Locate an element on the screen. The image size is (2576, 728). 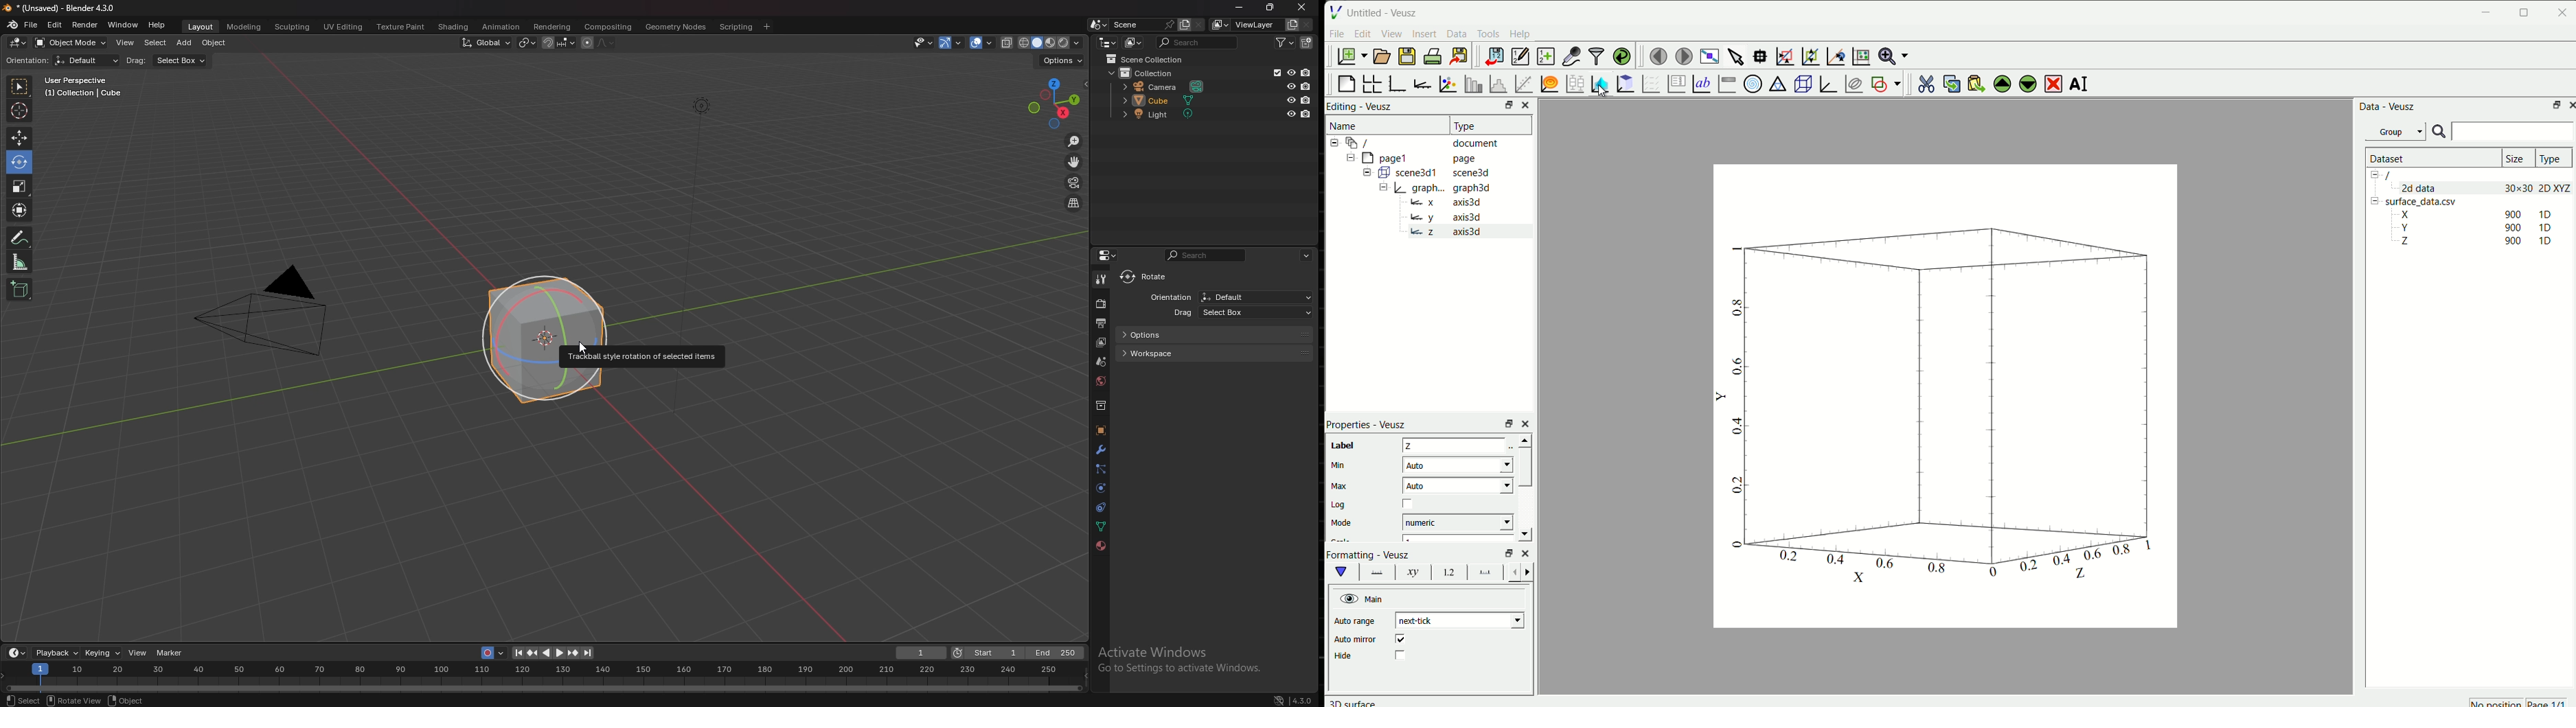
Timeline is located at coordinates (548, 677).